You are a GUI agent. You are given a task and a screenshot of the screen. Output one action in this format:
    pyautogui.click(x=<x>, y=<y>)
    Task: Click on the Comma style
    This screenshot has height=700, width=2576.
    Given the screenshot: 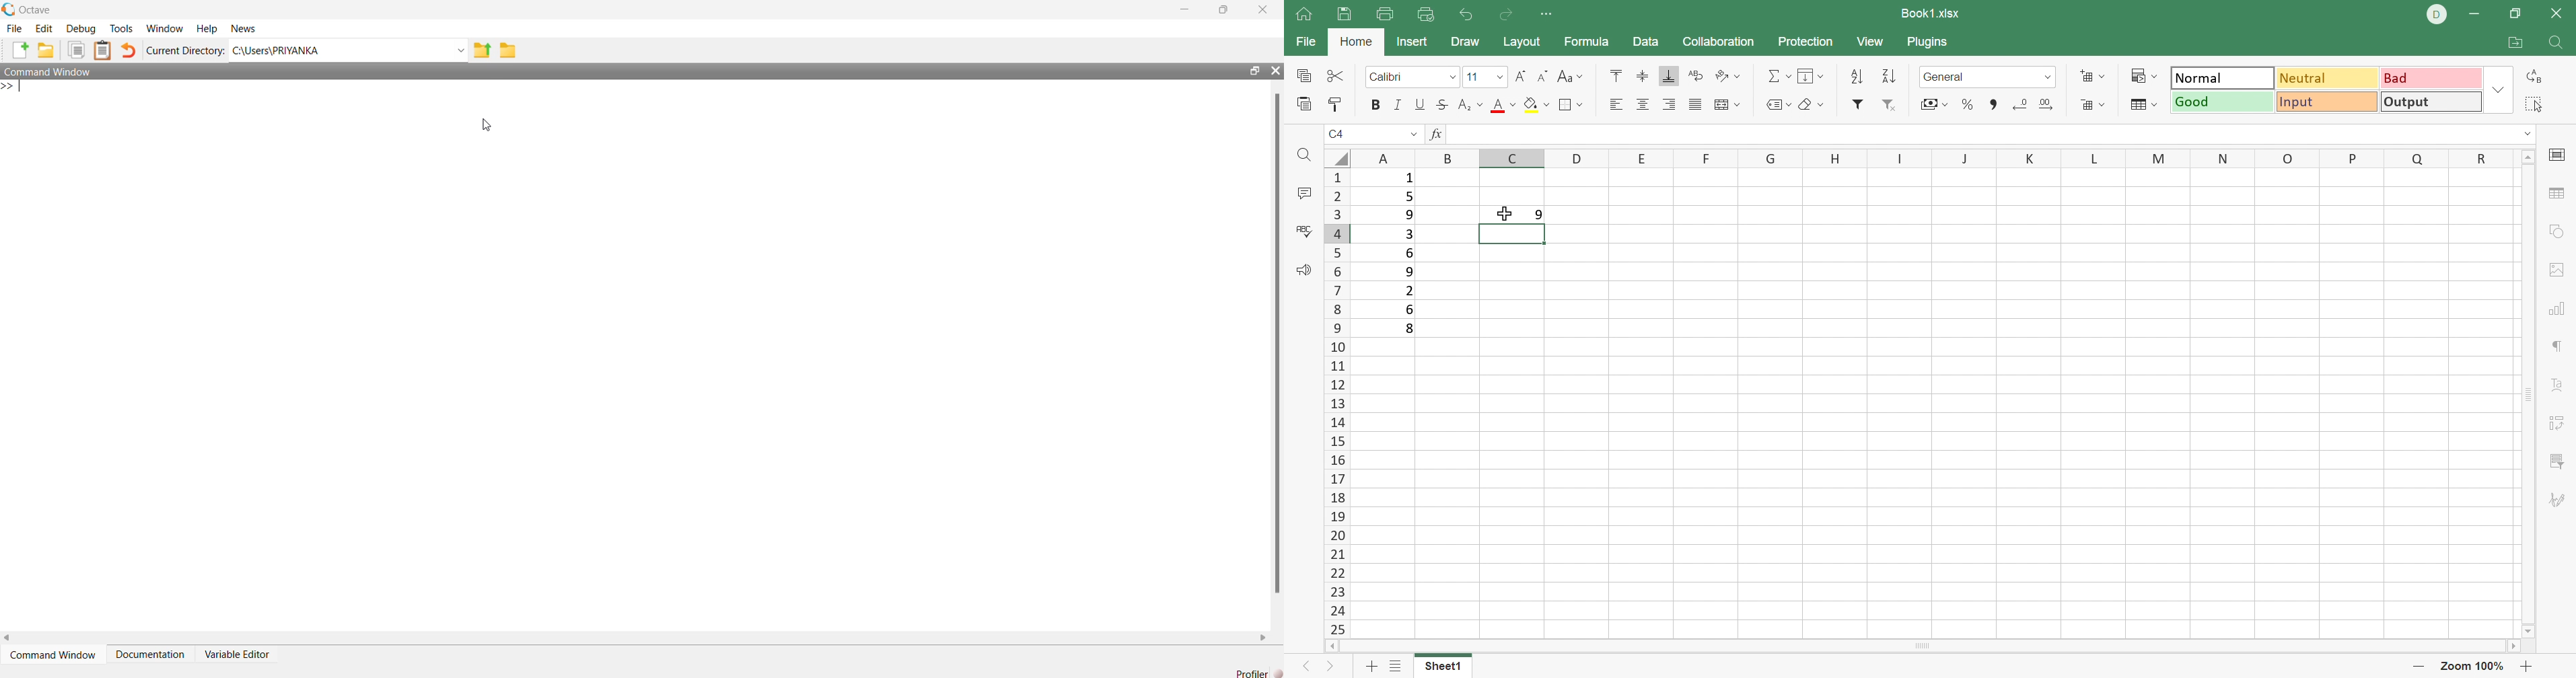 What is the action you would take?
    pyautogui.click(x=1995, y=104)
    